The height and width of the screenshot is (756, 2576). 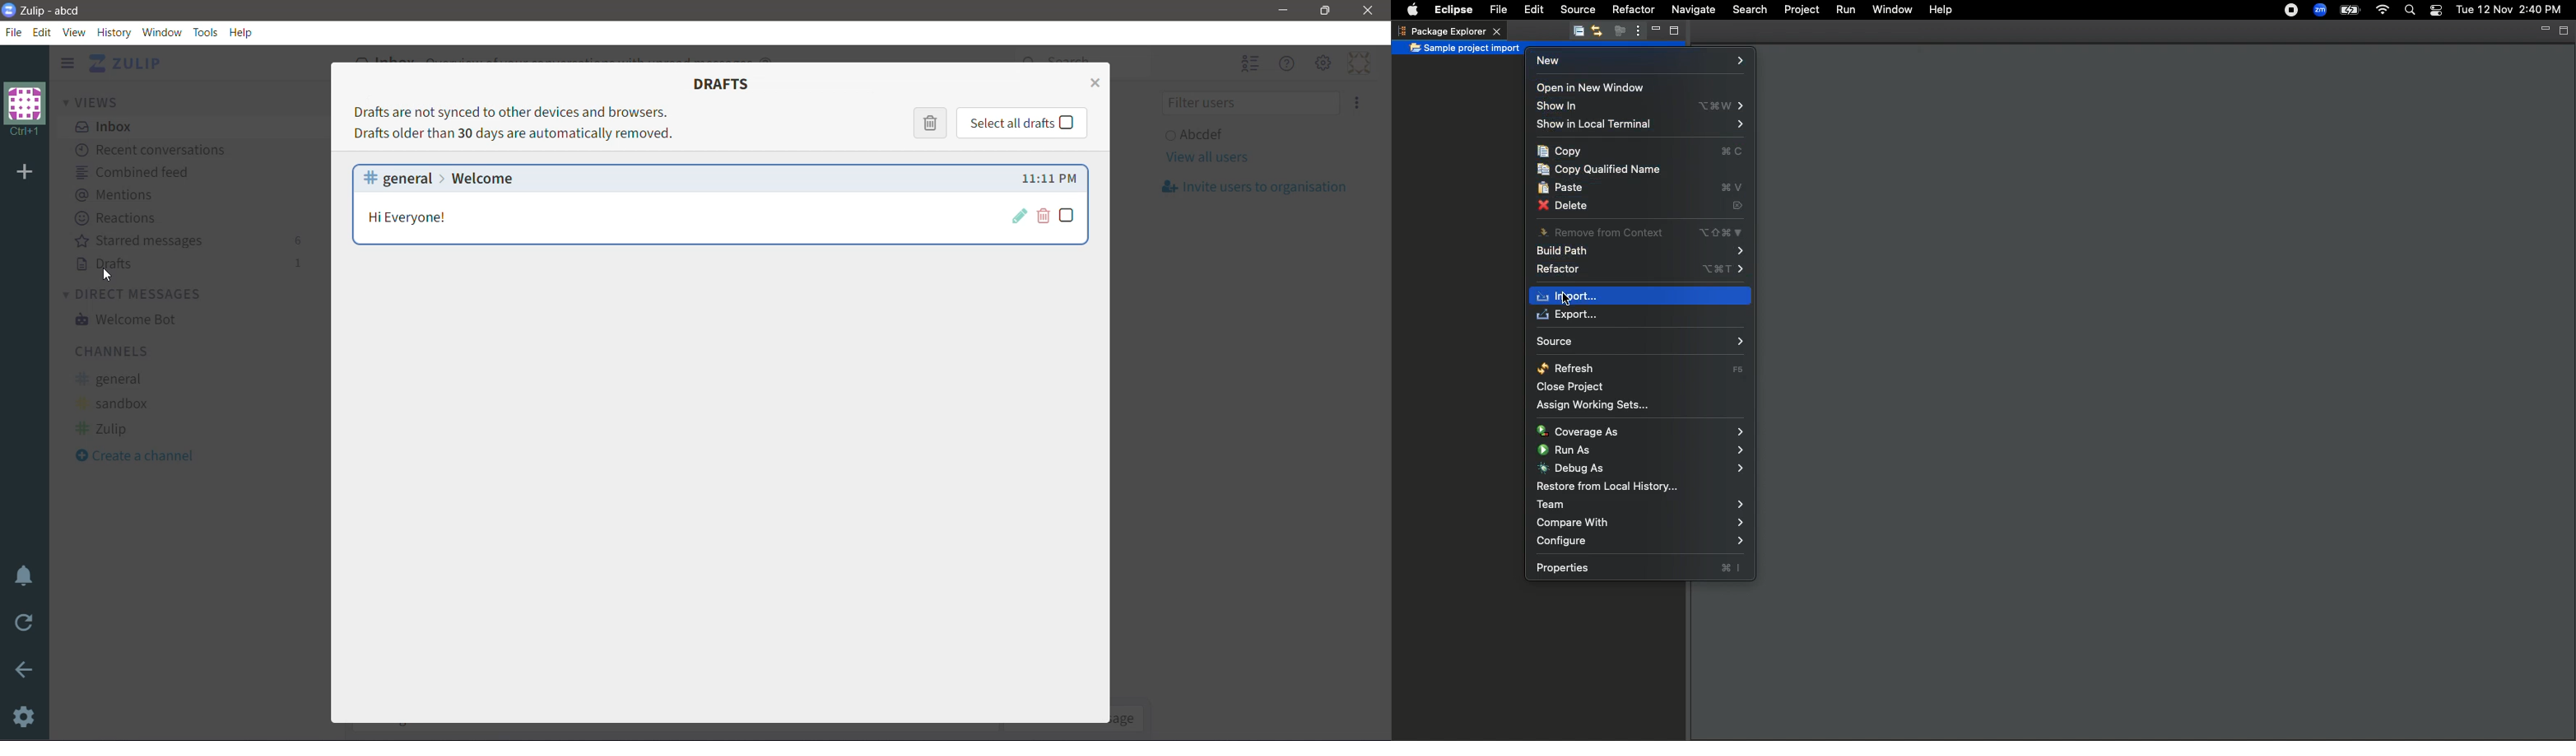 What do you see at coordinates (25, 716) in the screenshot?
I see `Settings` at bounding box center [25, 716].